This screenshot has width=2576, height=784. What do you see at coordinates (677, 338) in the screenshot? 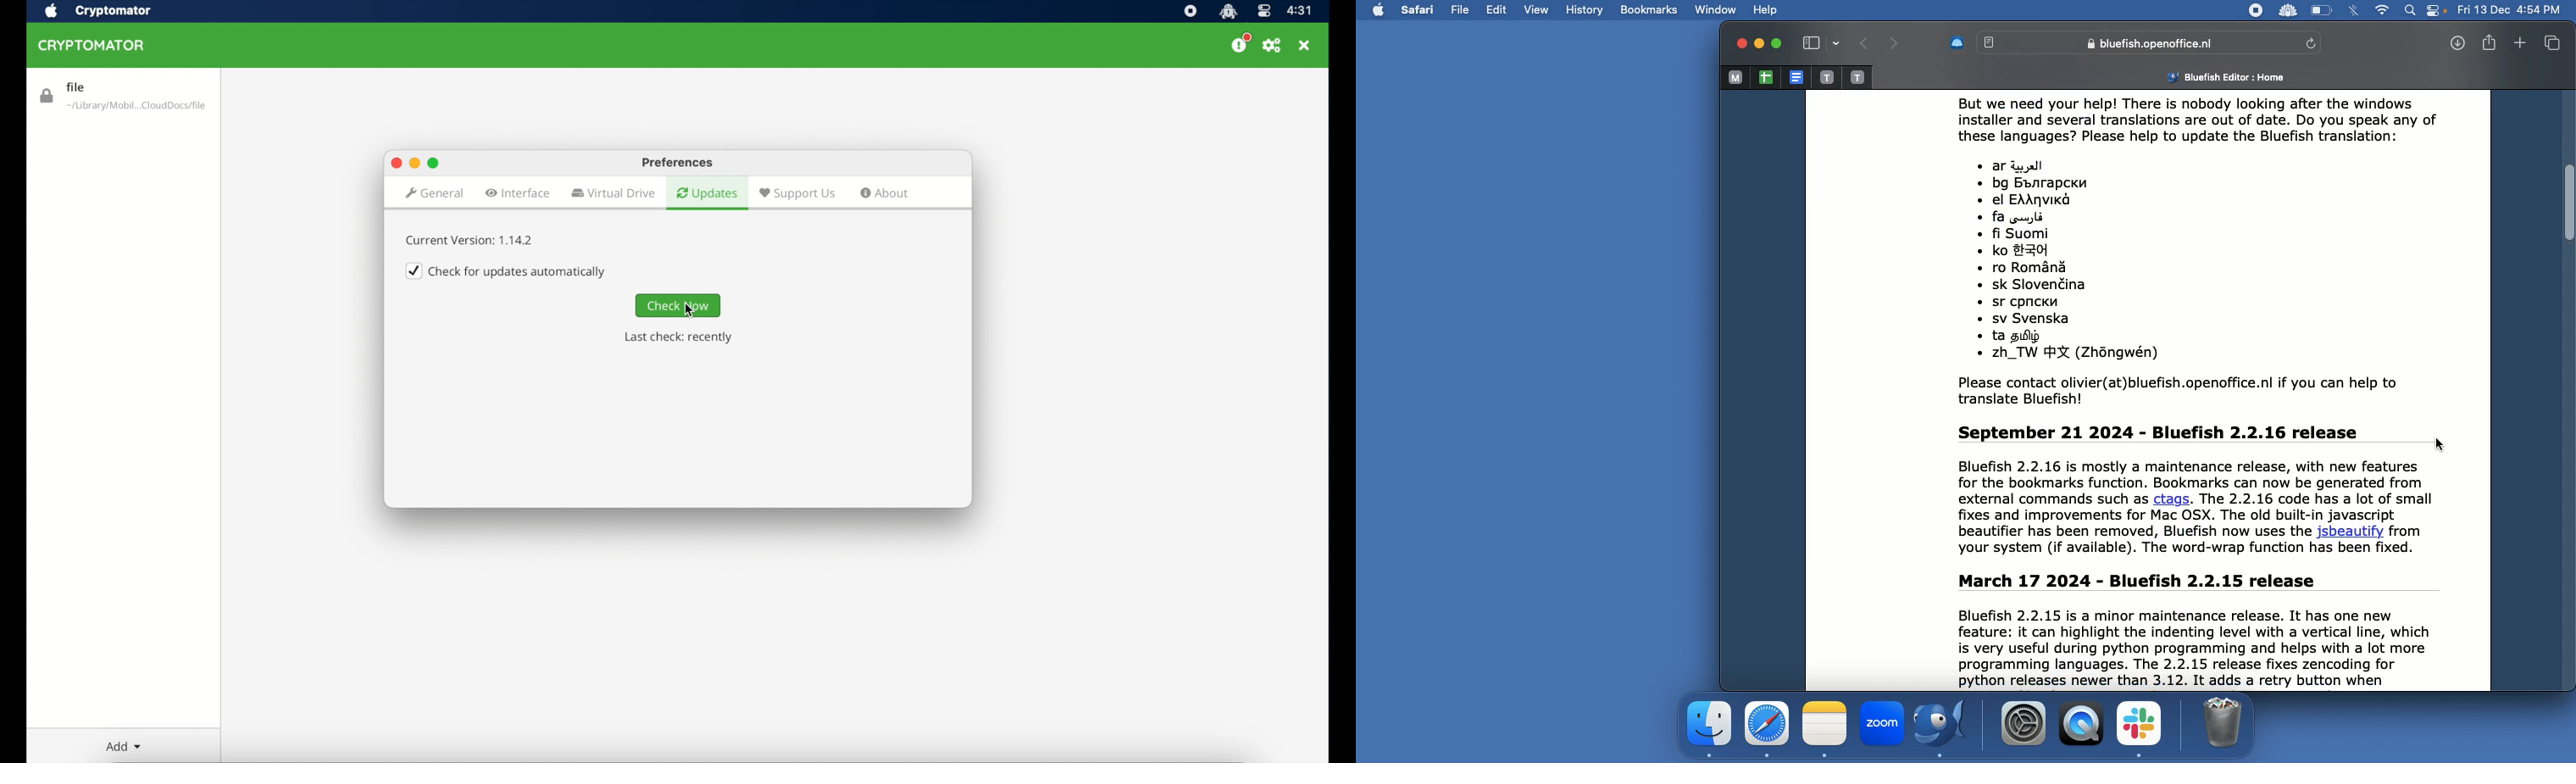
I see `last check` at bounding box center [677, 338].